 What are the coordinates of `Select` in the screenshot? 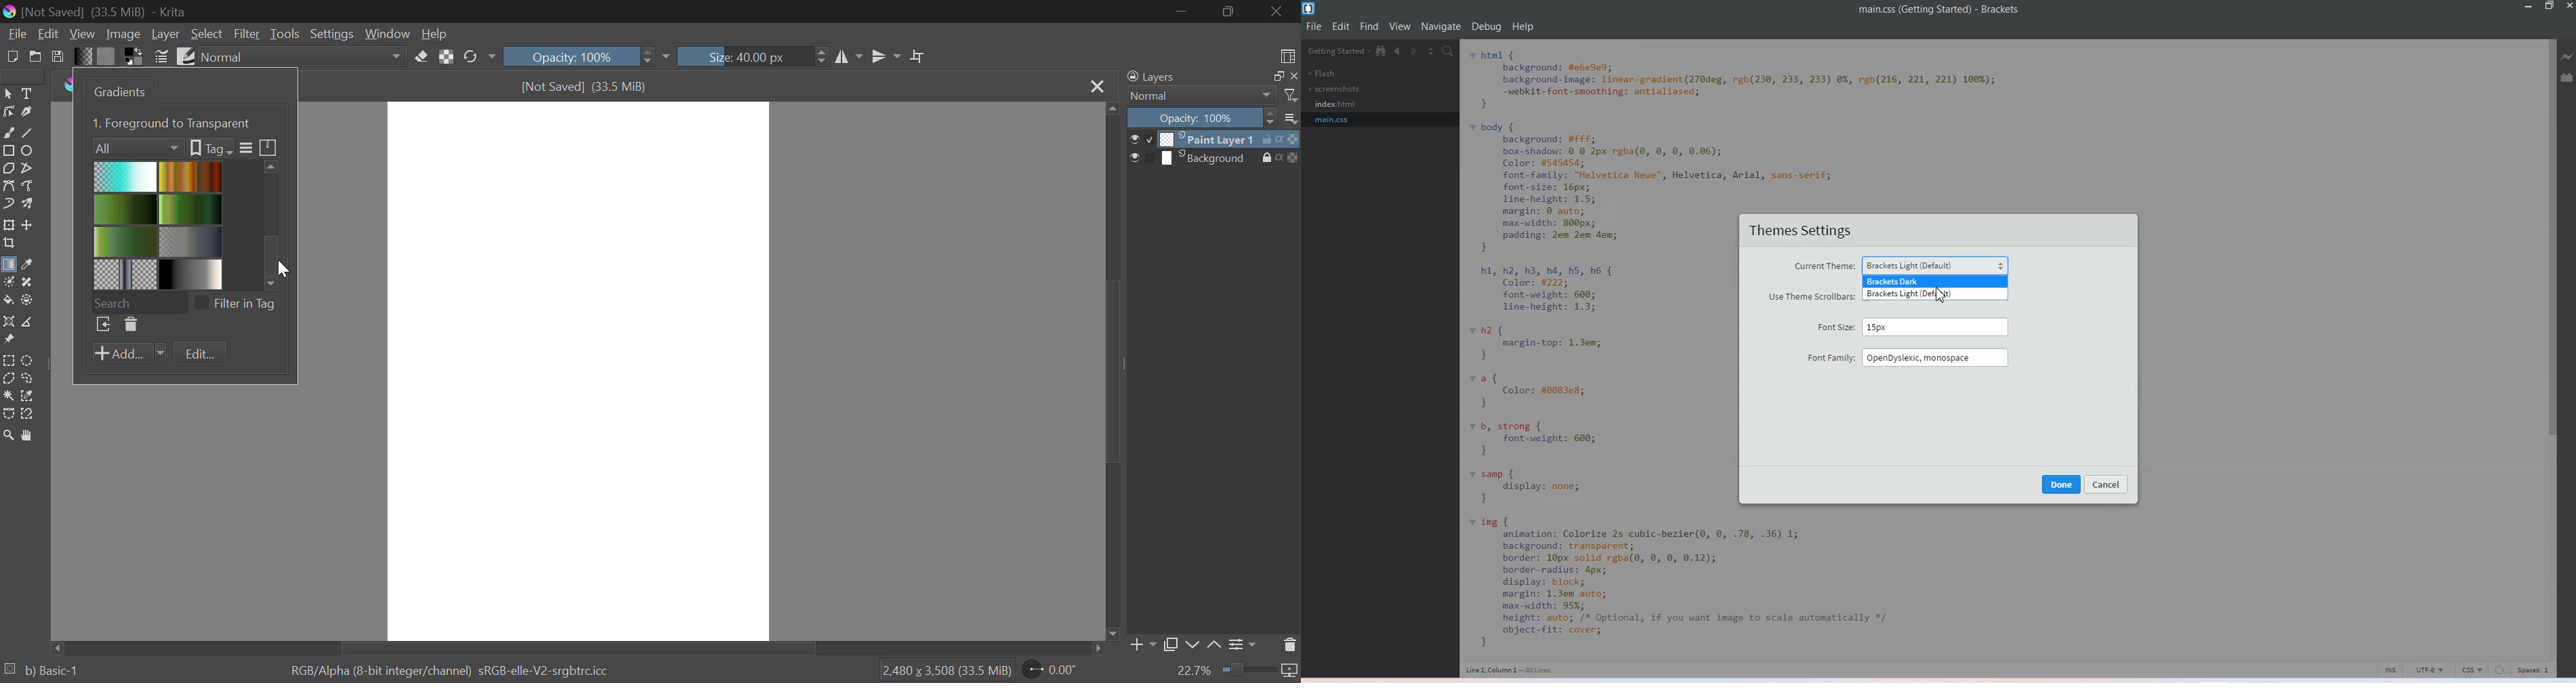 It's located at (8, 92).